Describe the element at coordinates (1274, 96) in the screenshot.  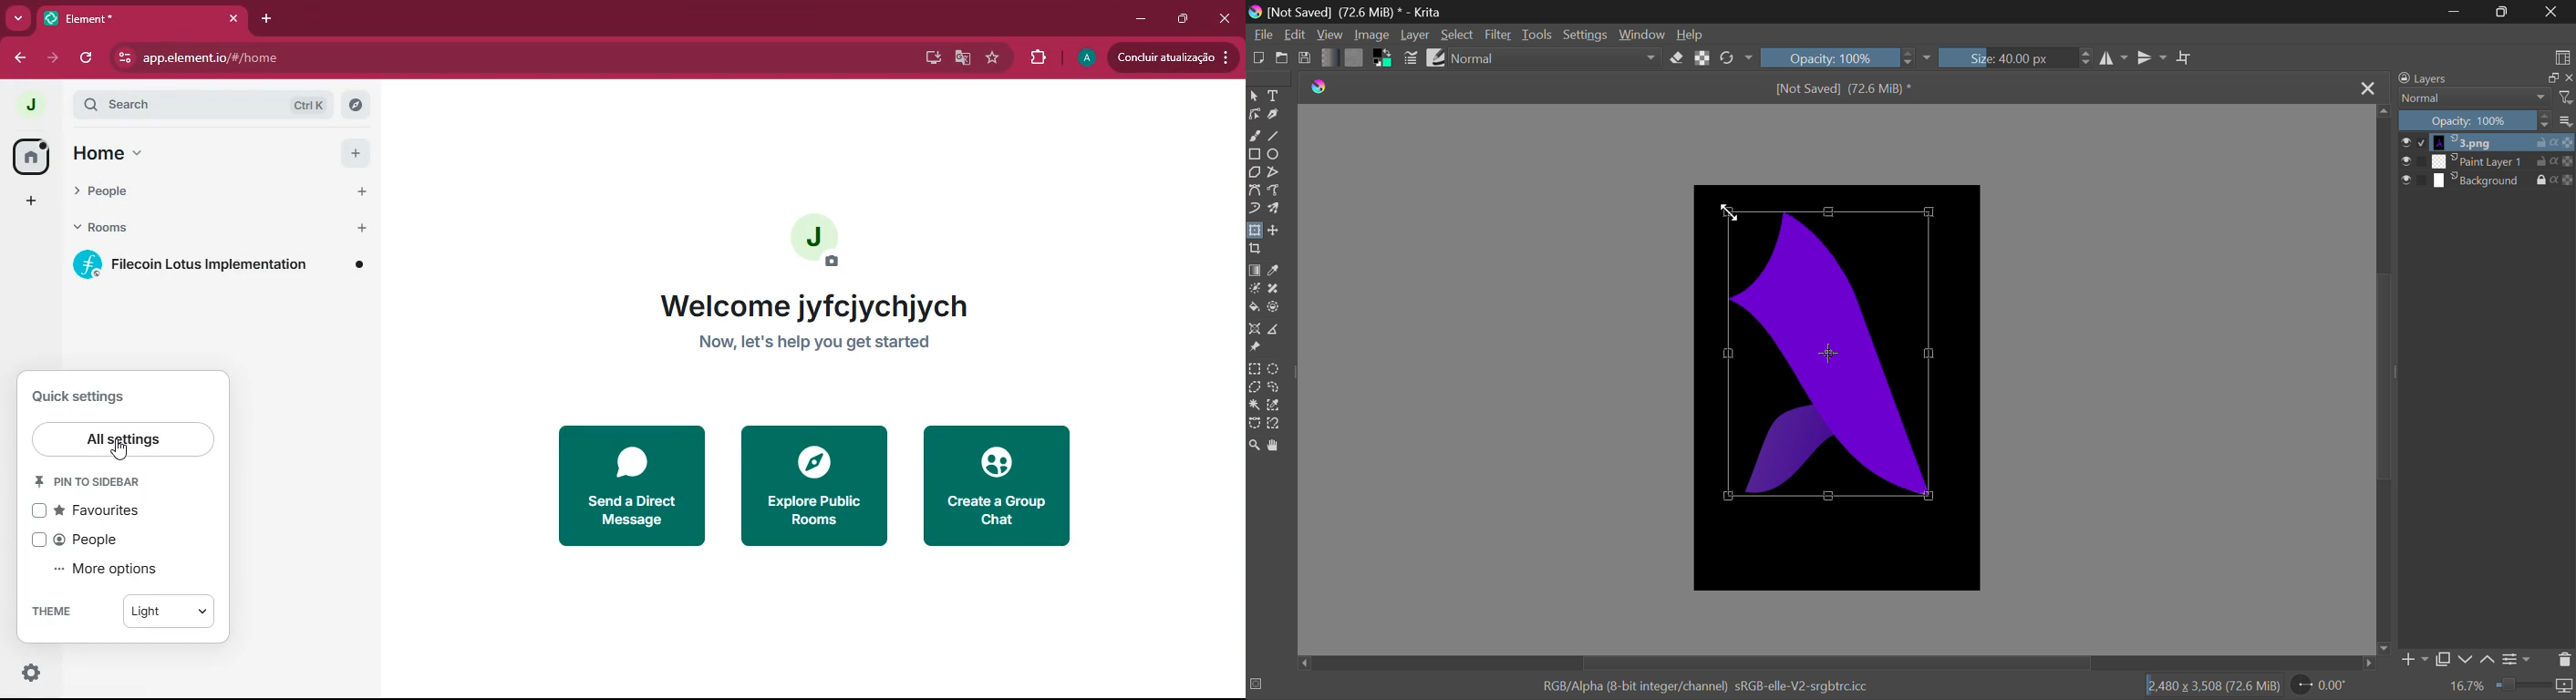
I see `Text` at that location.